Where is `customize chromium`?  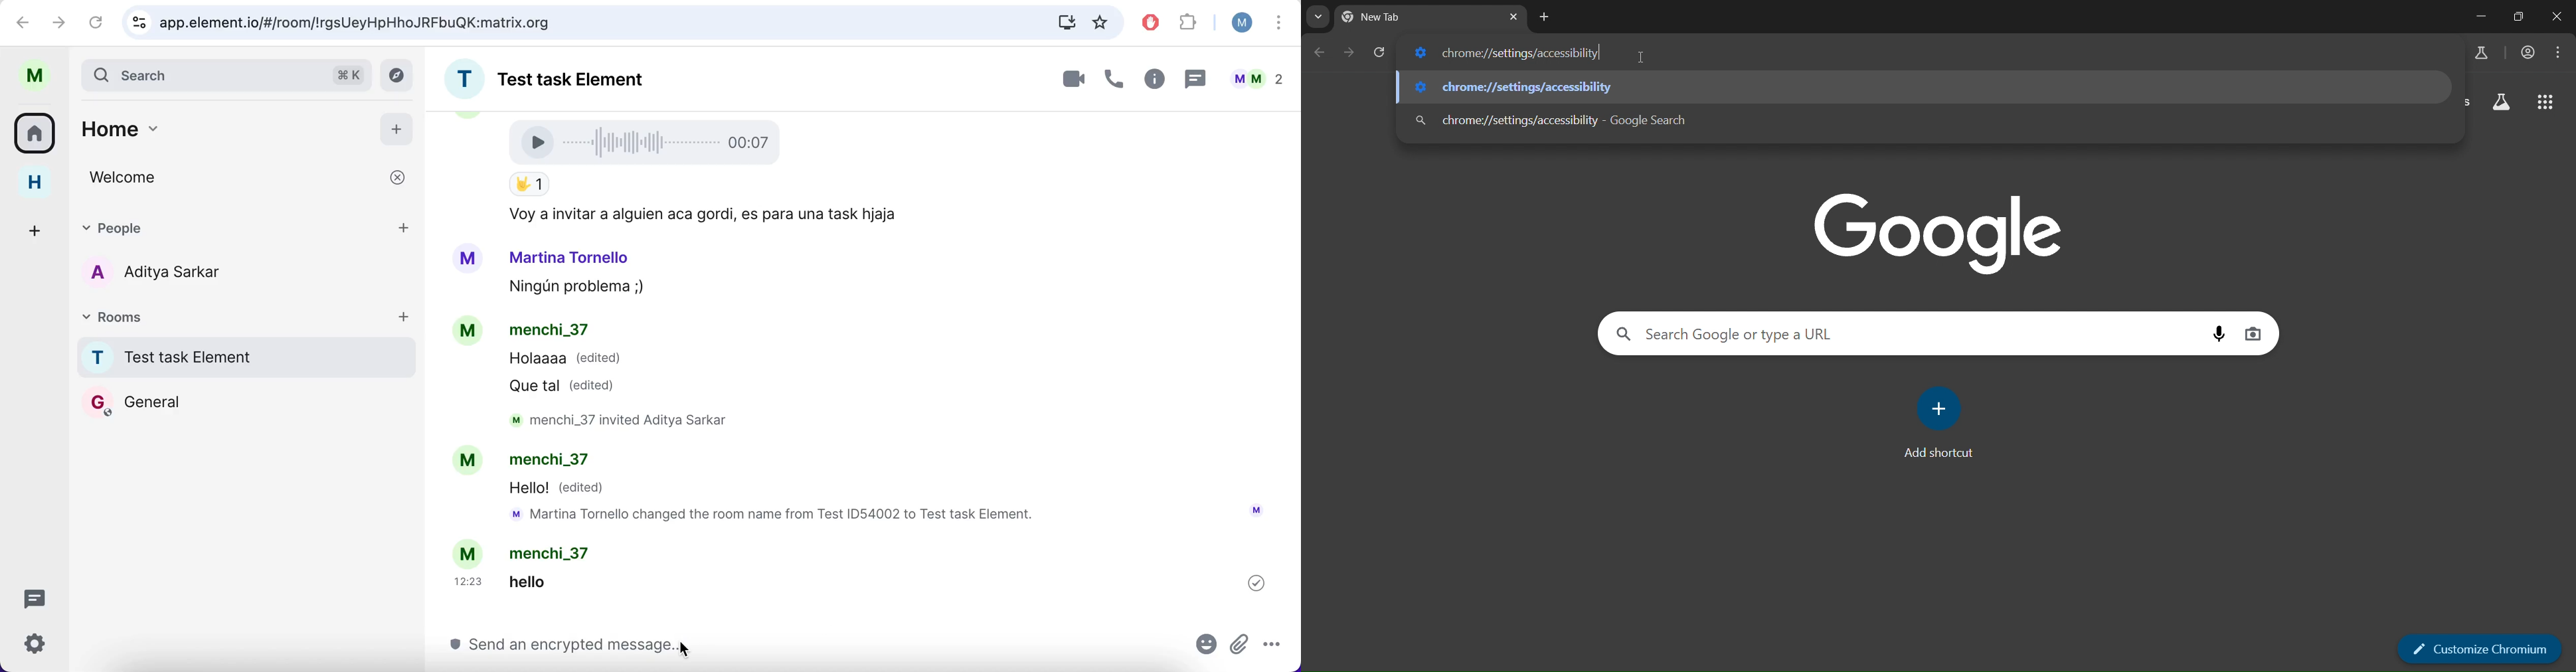
customize chromium is located at coordinates (2480, 647).